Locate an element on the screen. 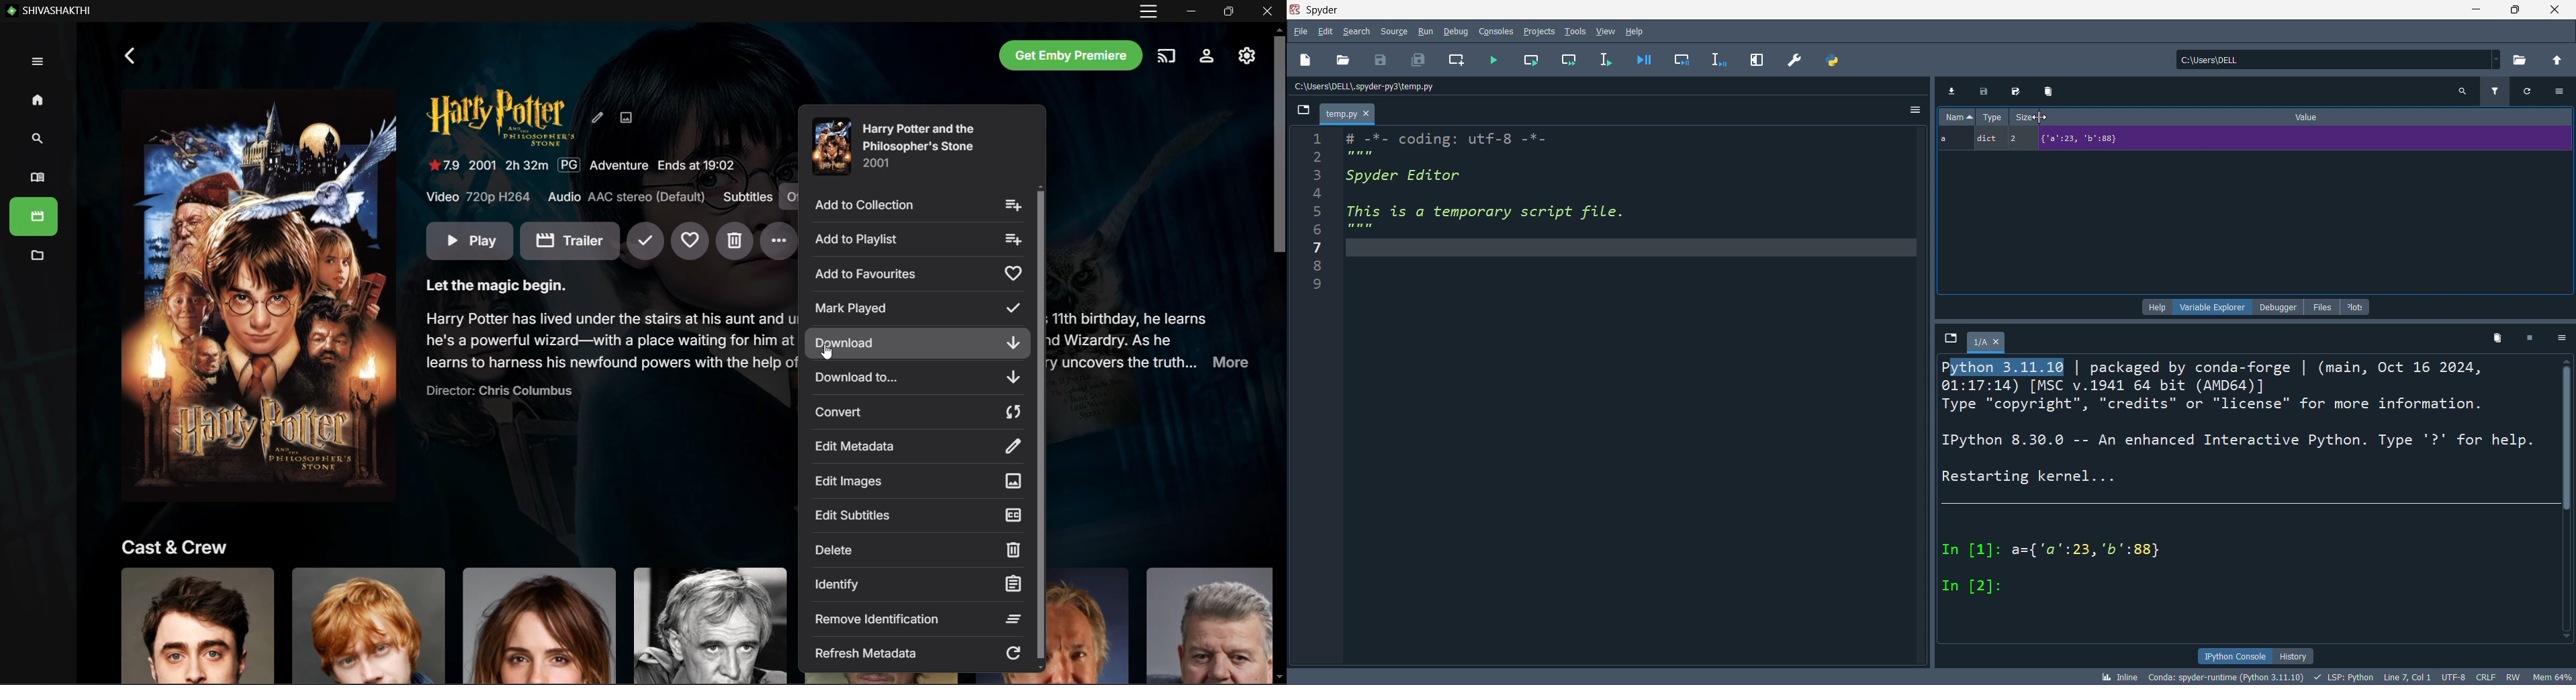 The image size is (2576, 700). open parent directory is located at coordinates (2555, 60).